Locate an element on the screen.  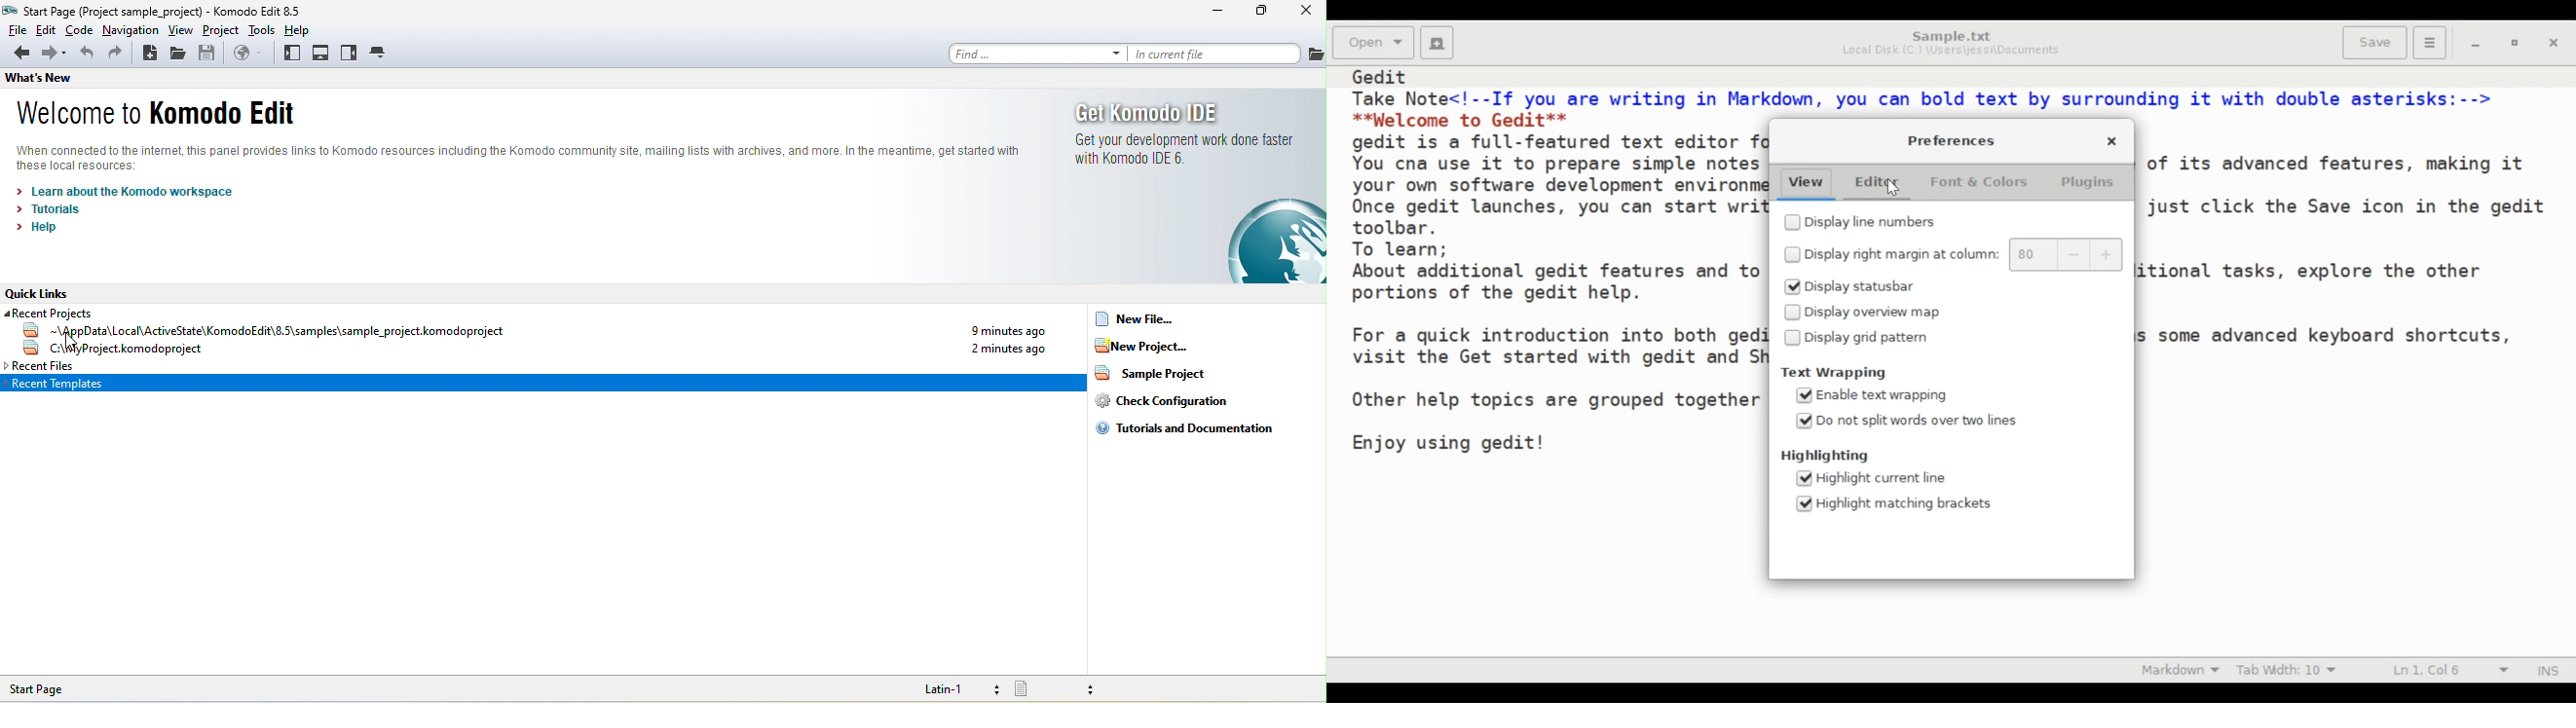
Open is located at coordinates (1374, 42).